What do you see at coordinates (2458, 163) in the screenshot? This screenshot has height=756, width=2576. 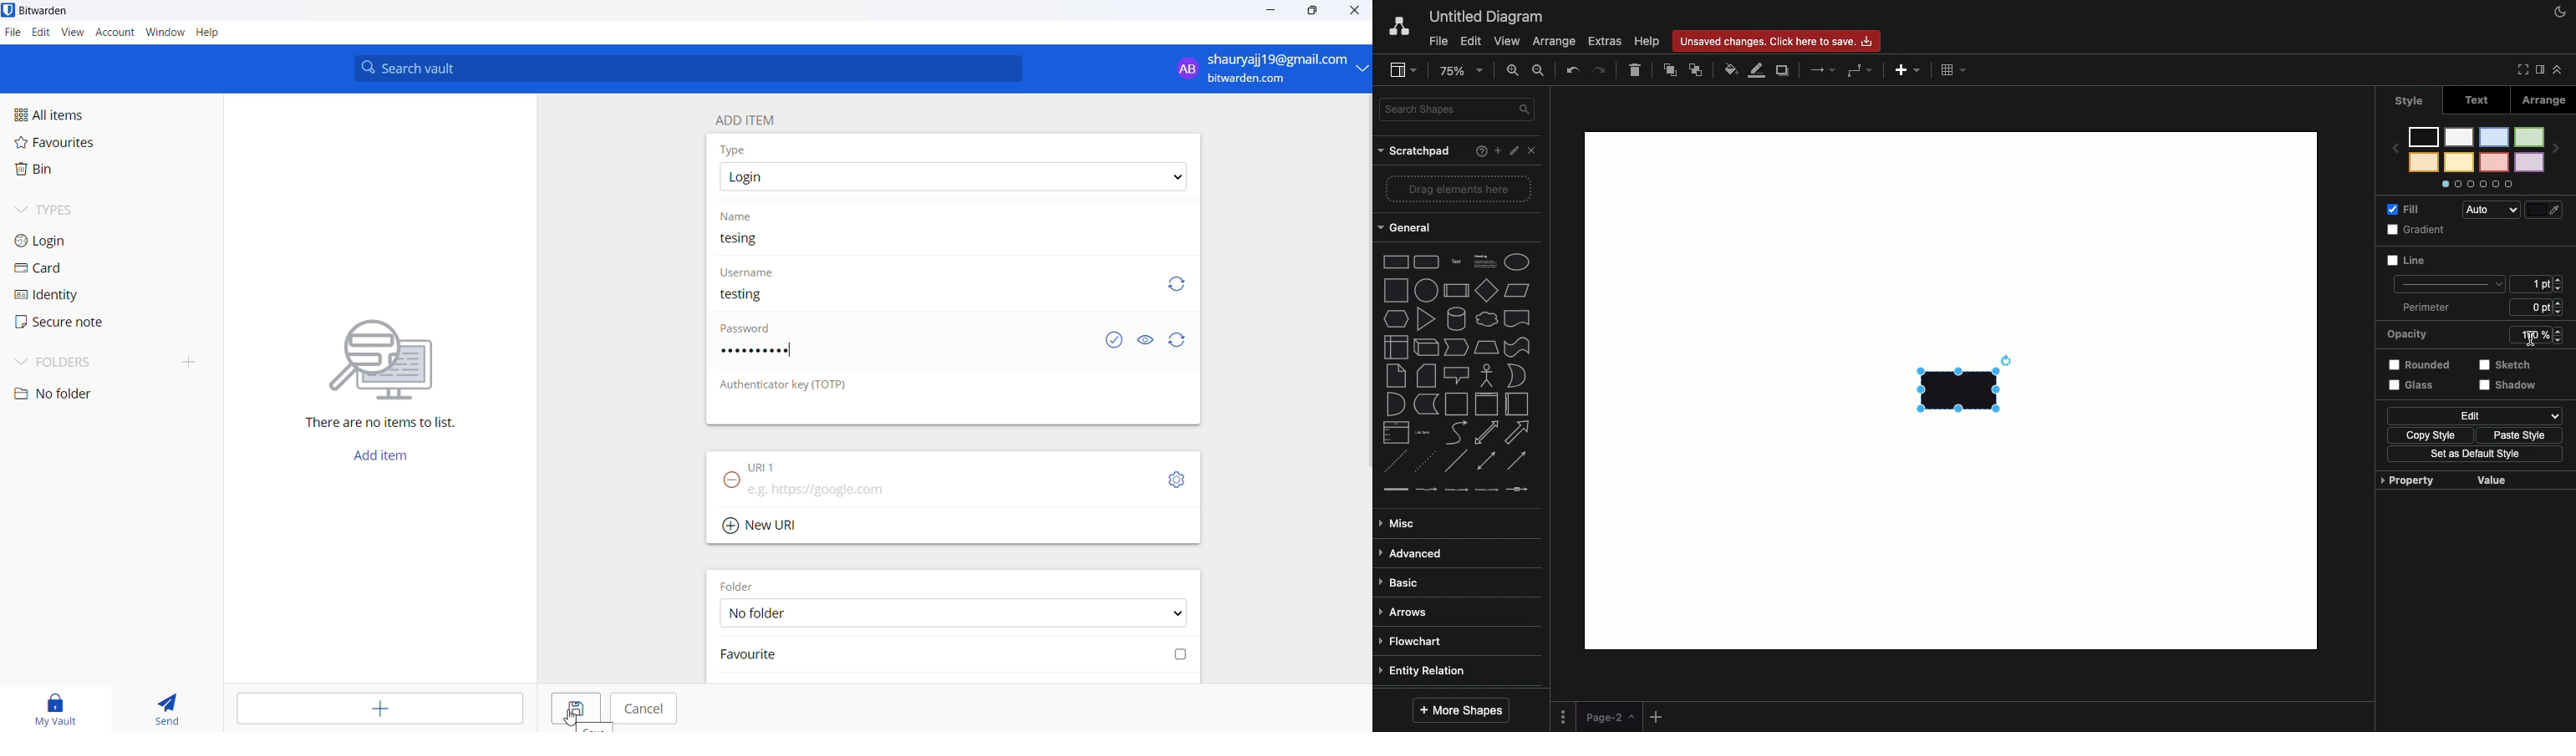 I see `color 6` at bounding box center [2458, 163].